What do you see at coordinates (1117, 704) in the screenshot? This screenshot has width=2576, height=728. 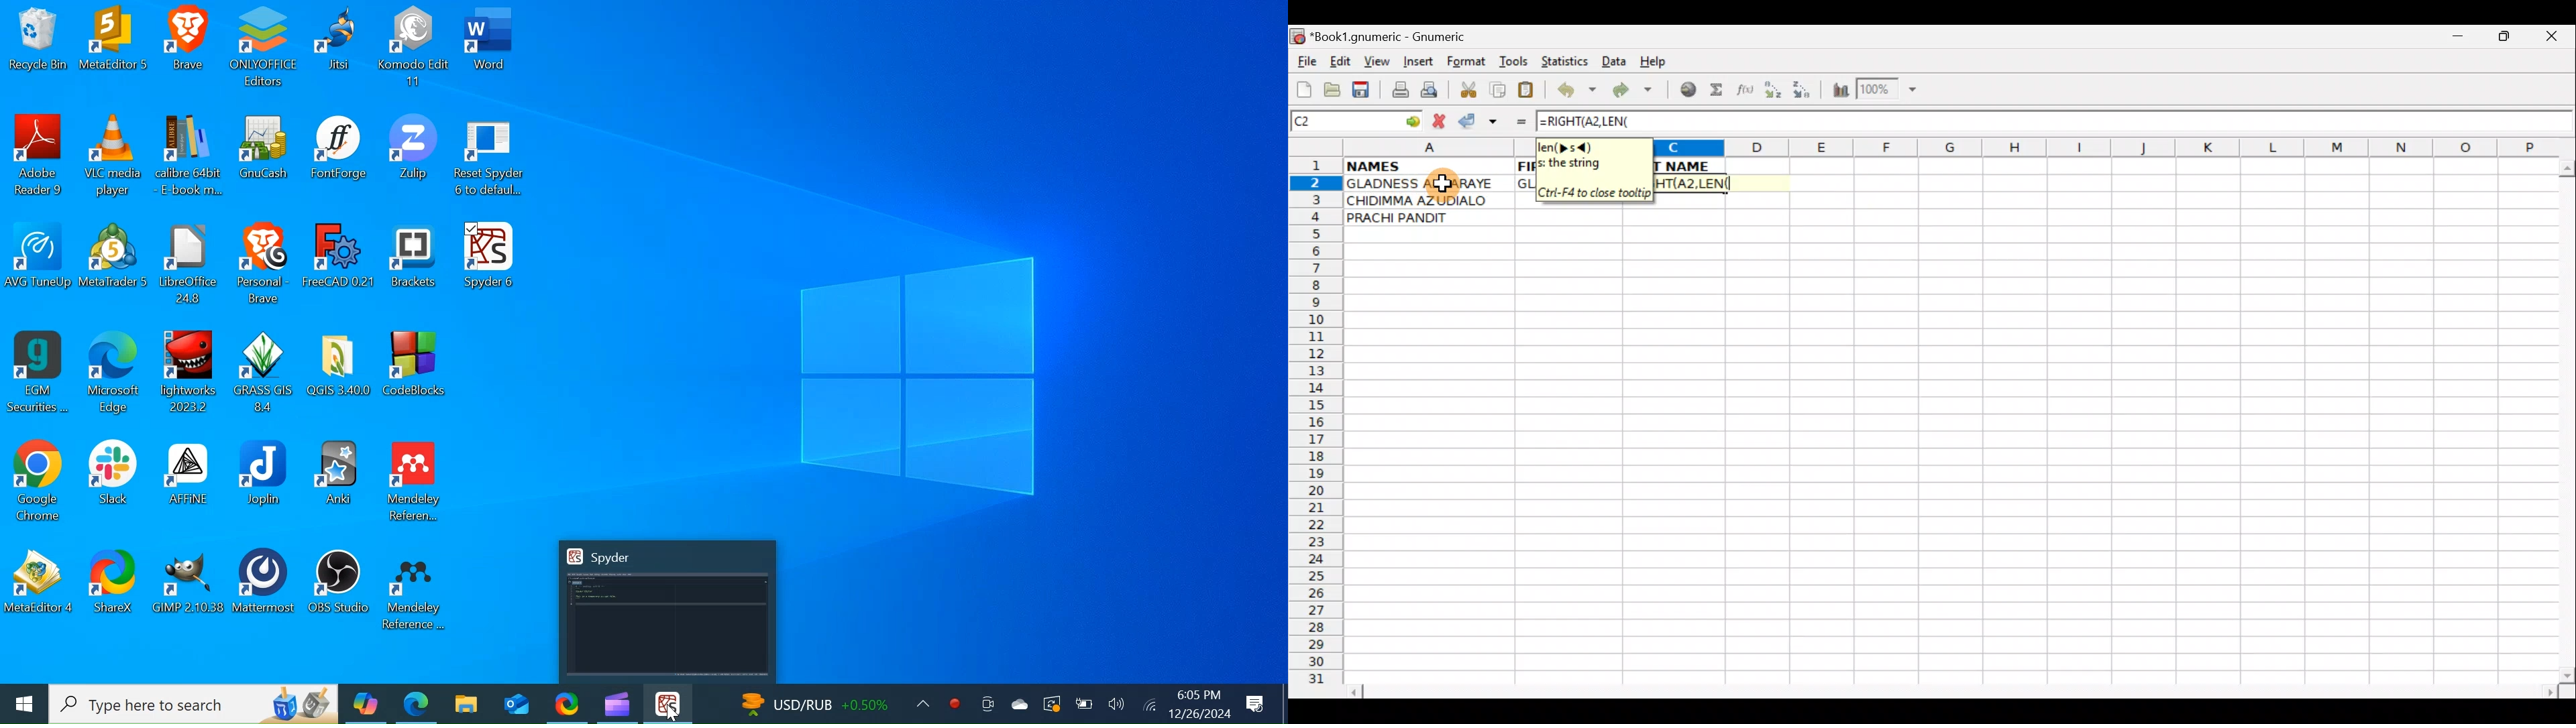 I see `Speaker` at bounding box center [1117, 704].